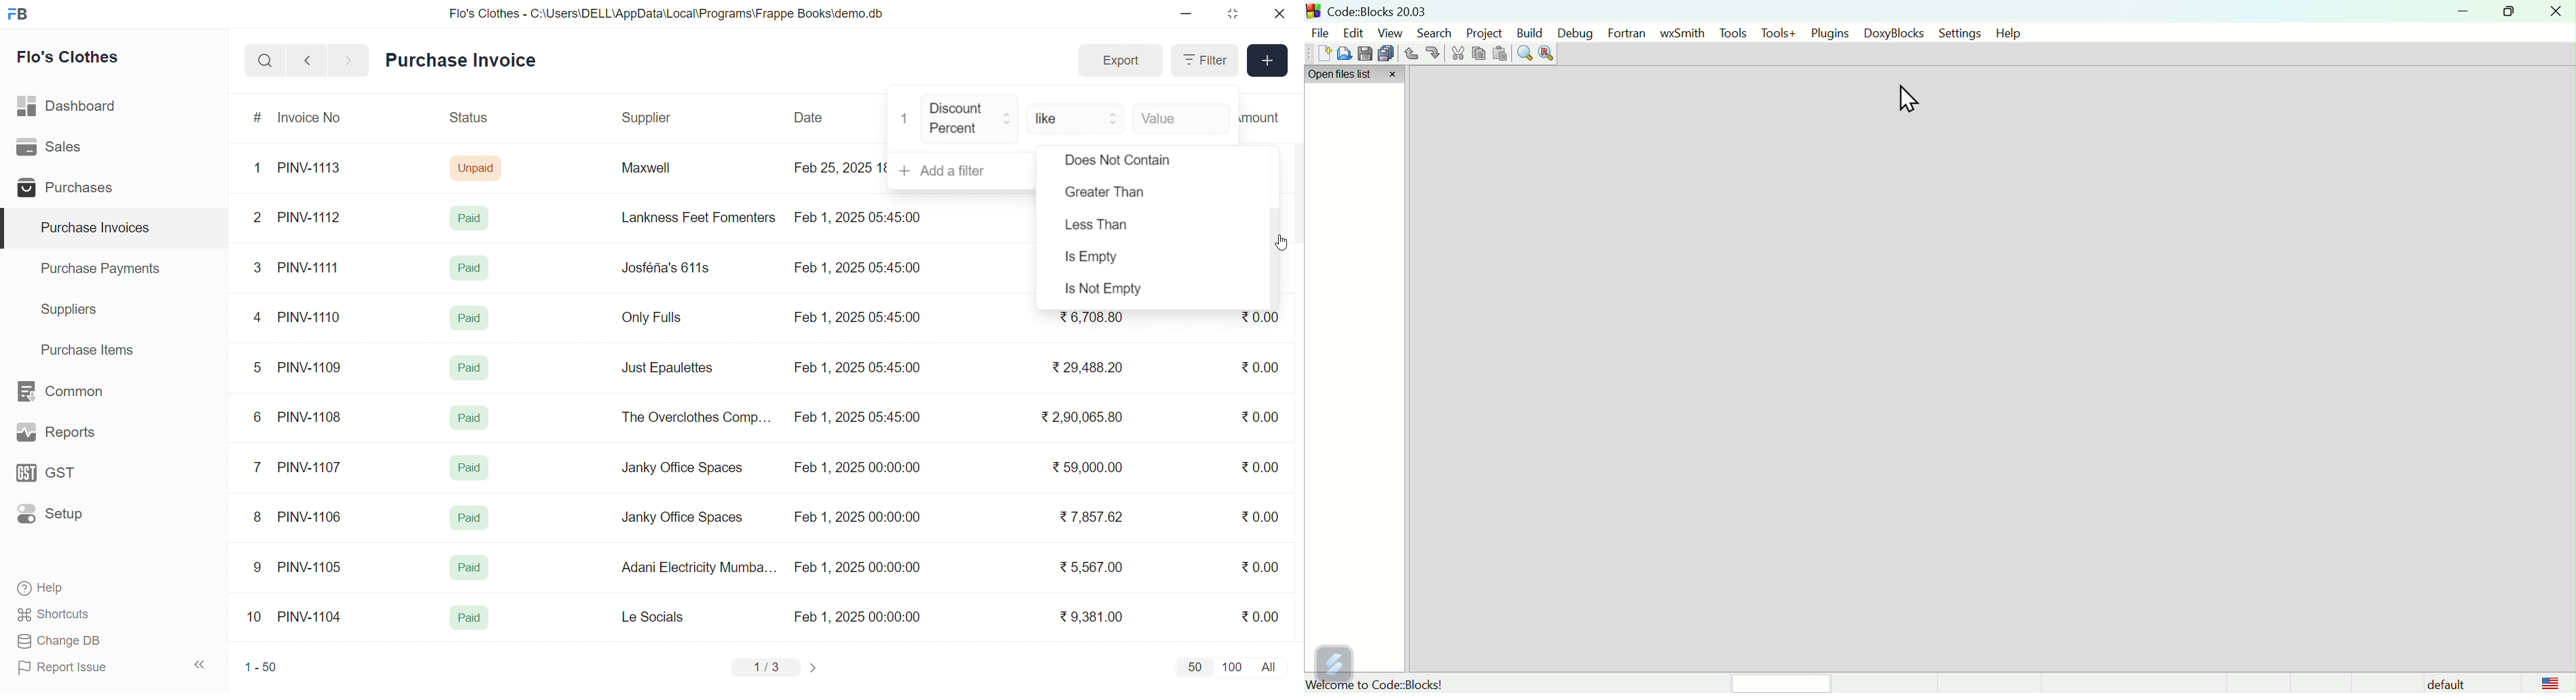 This screenshot has width=2576, height=700. I want to click on Reports, so click(72, 436).